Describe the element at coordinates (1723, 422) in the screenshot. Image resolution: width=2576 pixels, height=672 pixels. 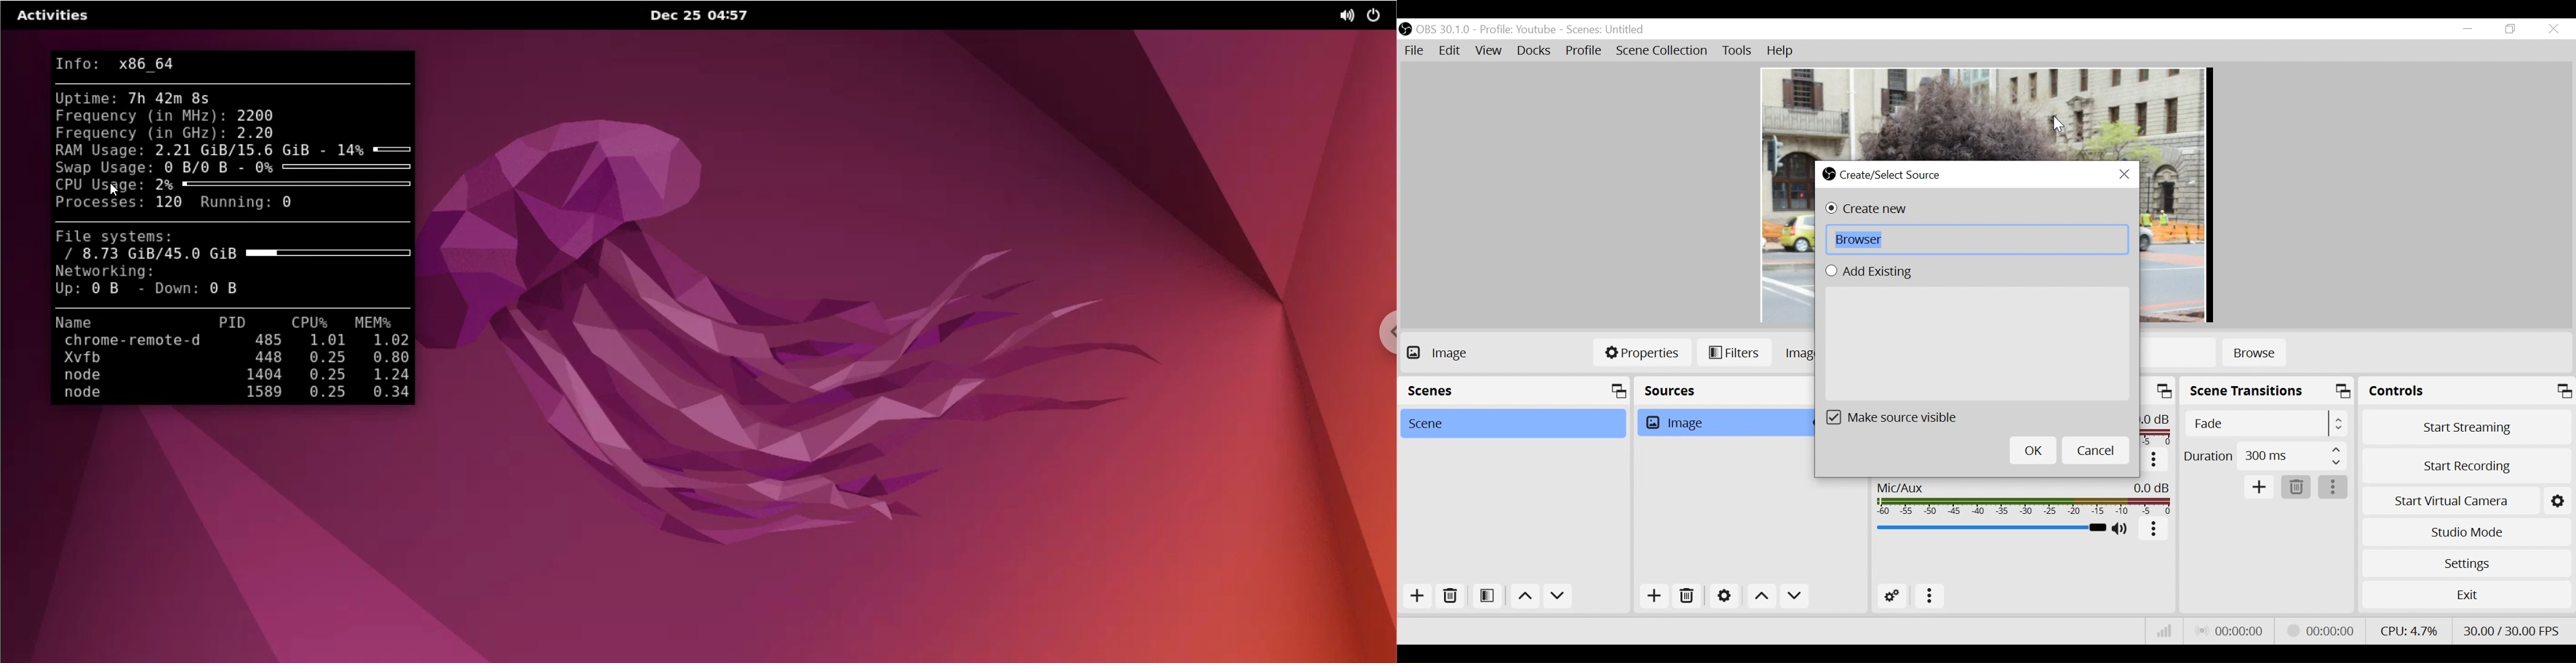
I see `Image` at that location.